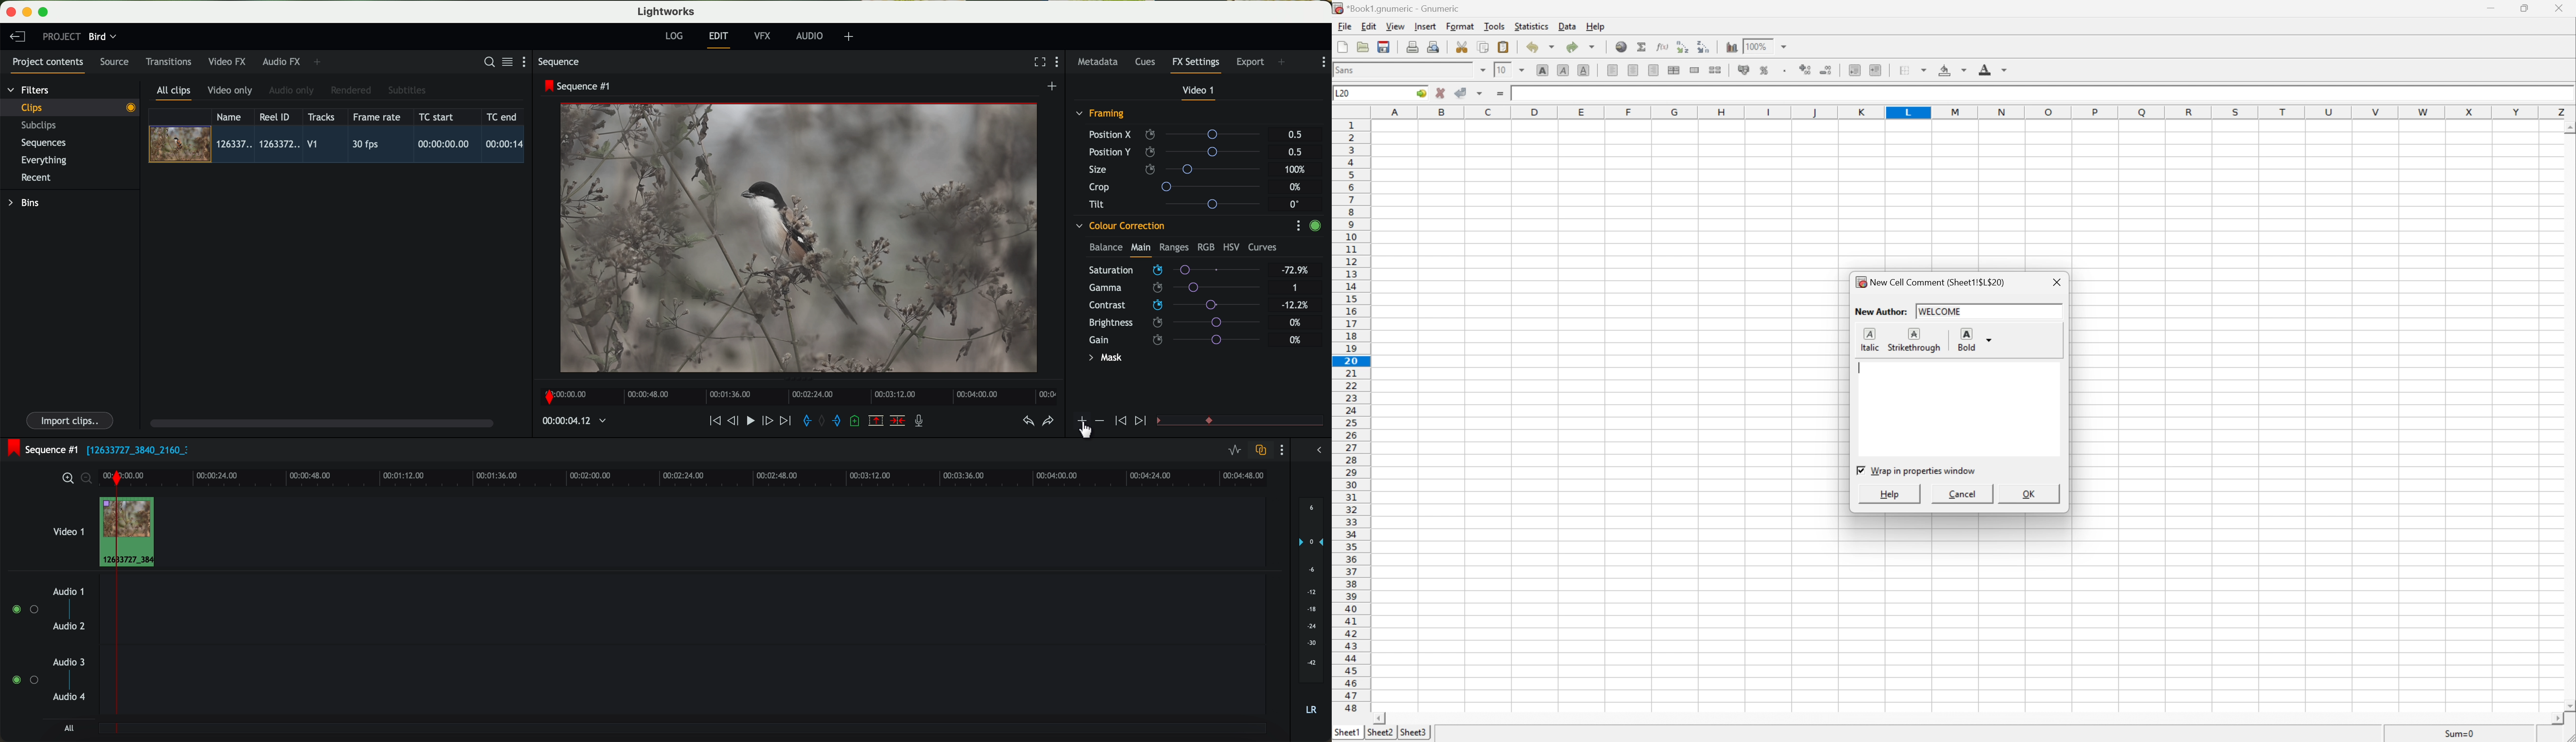  Describe the element at coordinates (1363, 47) in the screenshot. I see `Open a file` at that location.